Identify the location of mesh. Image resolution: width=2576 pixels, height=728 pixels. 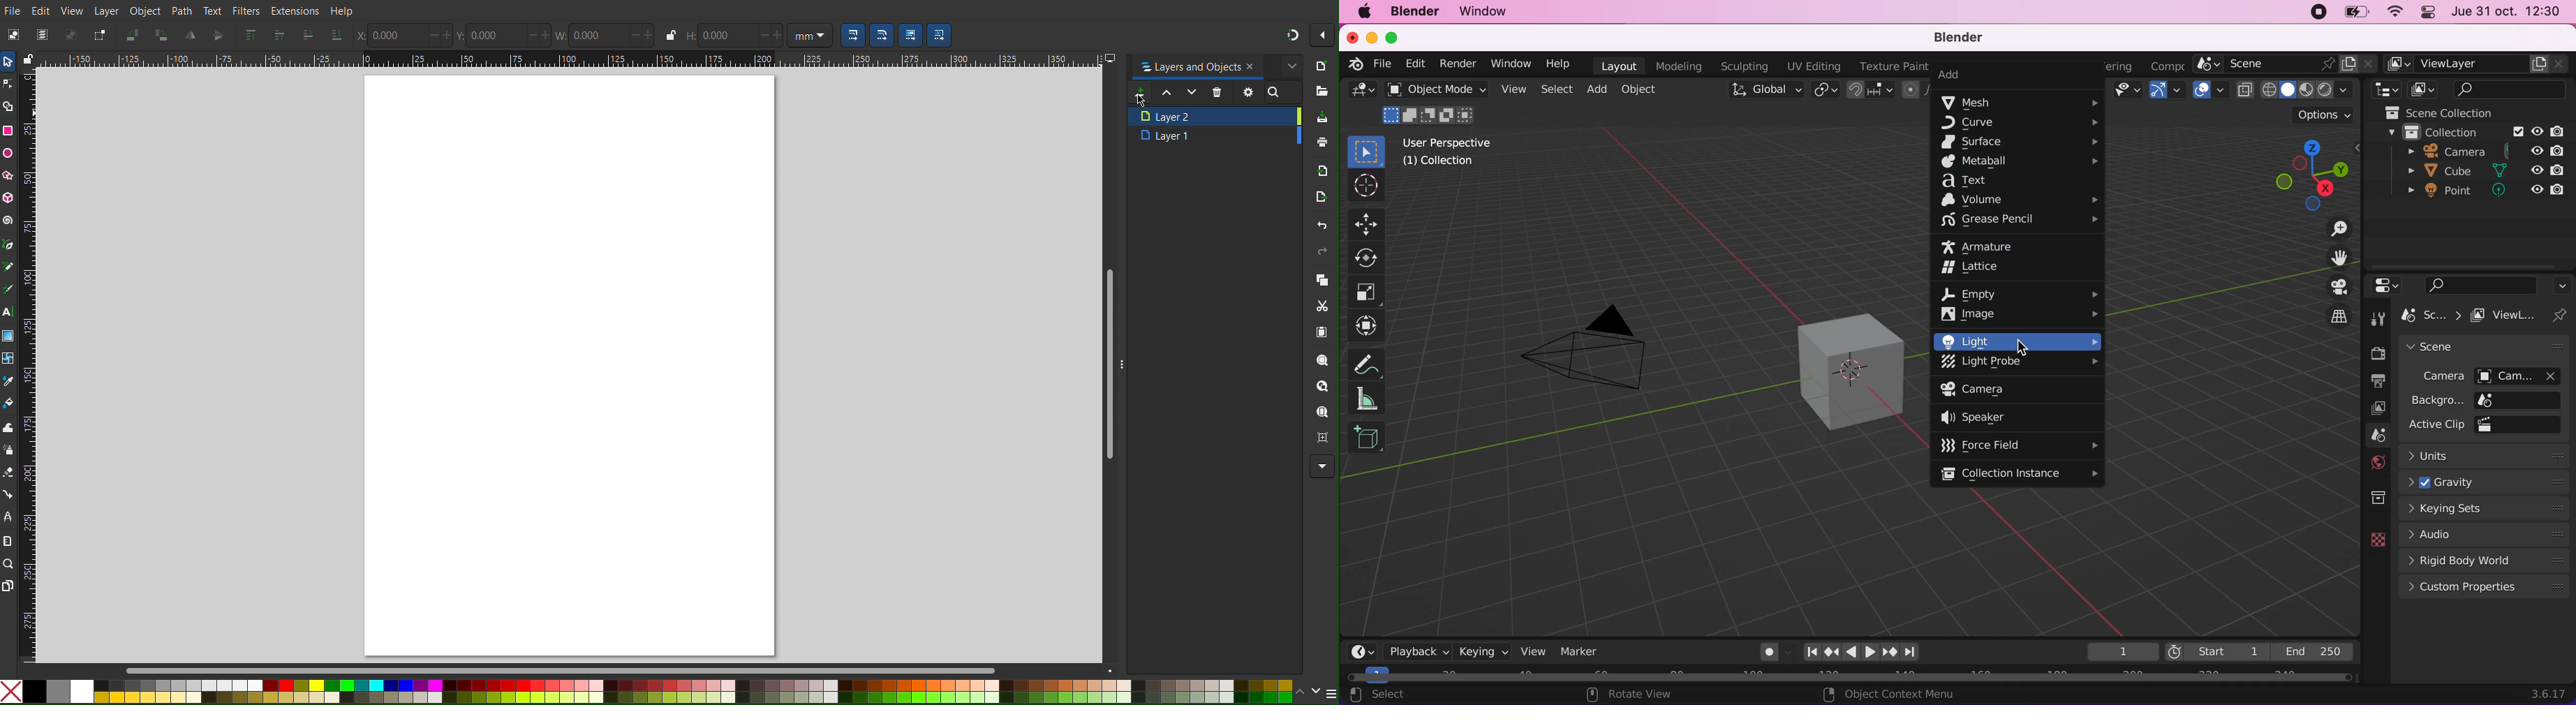
(2020, 102).